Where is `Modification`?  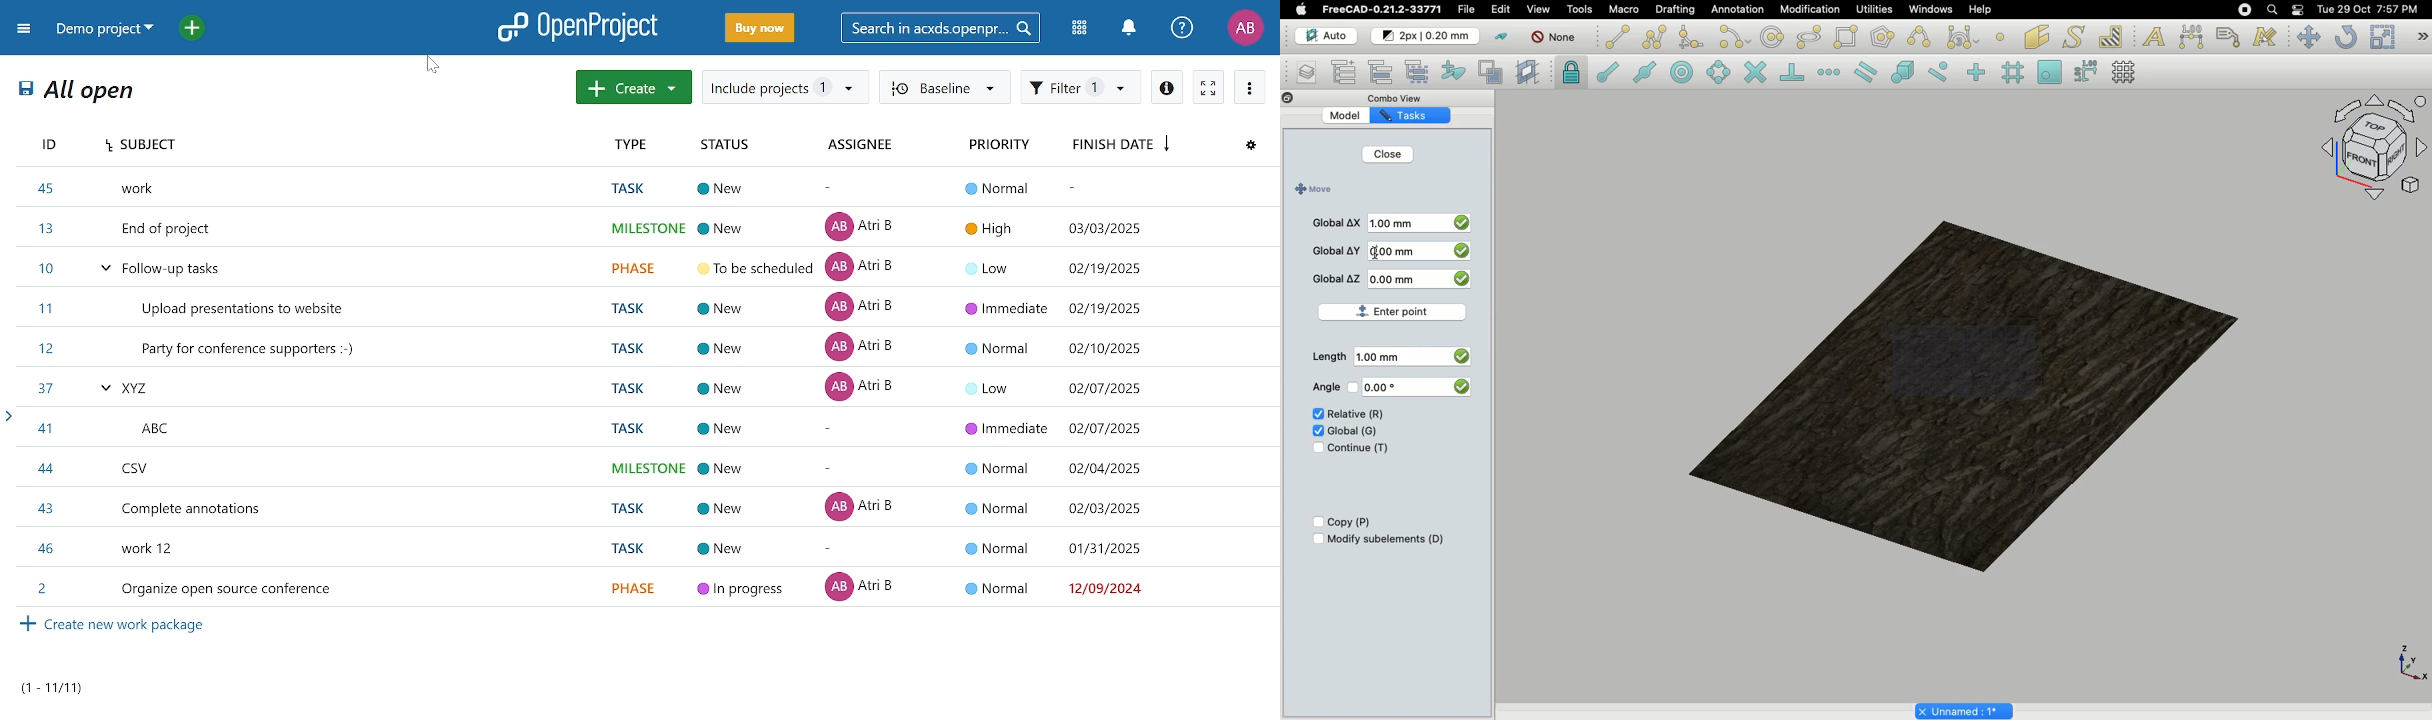
Modification is located at coordinates (1814, 11).